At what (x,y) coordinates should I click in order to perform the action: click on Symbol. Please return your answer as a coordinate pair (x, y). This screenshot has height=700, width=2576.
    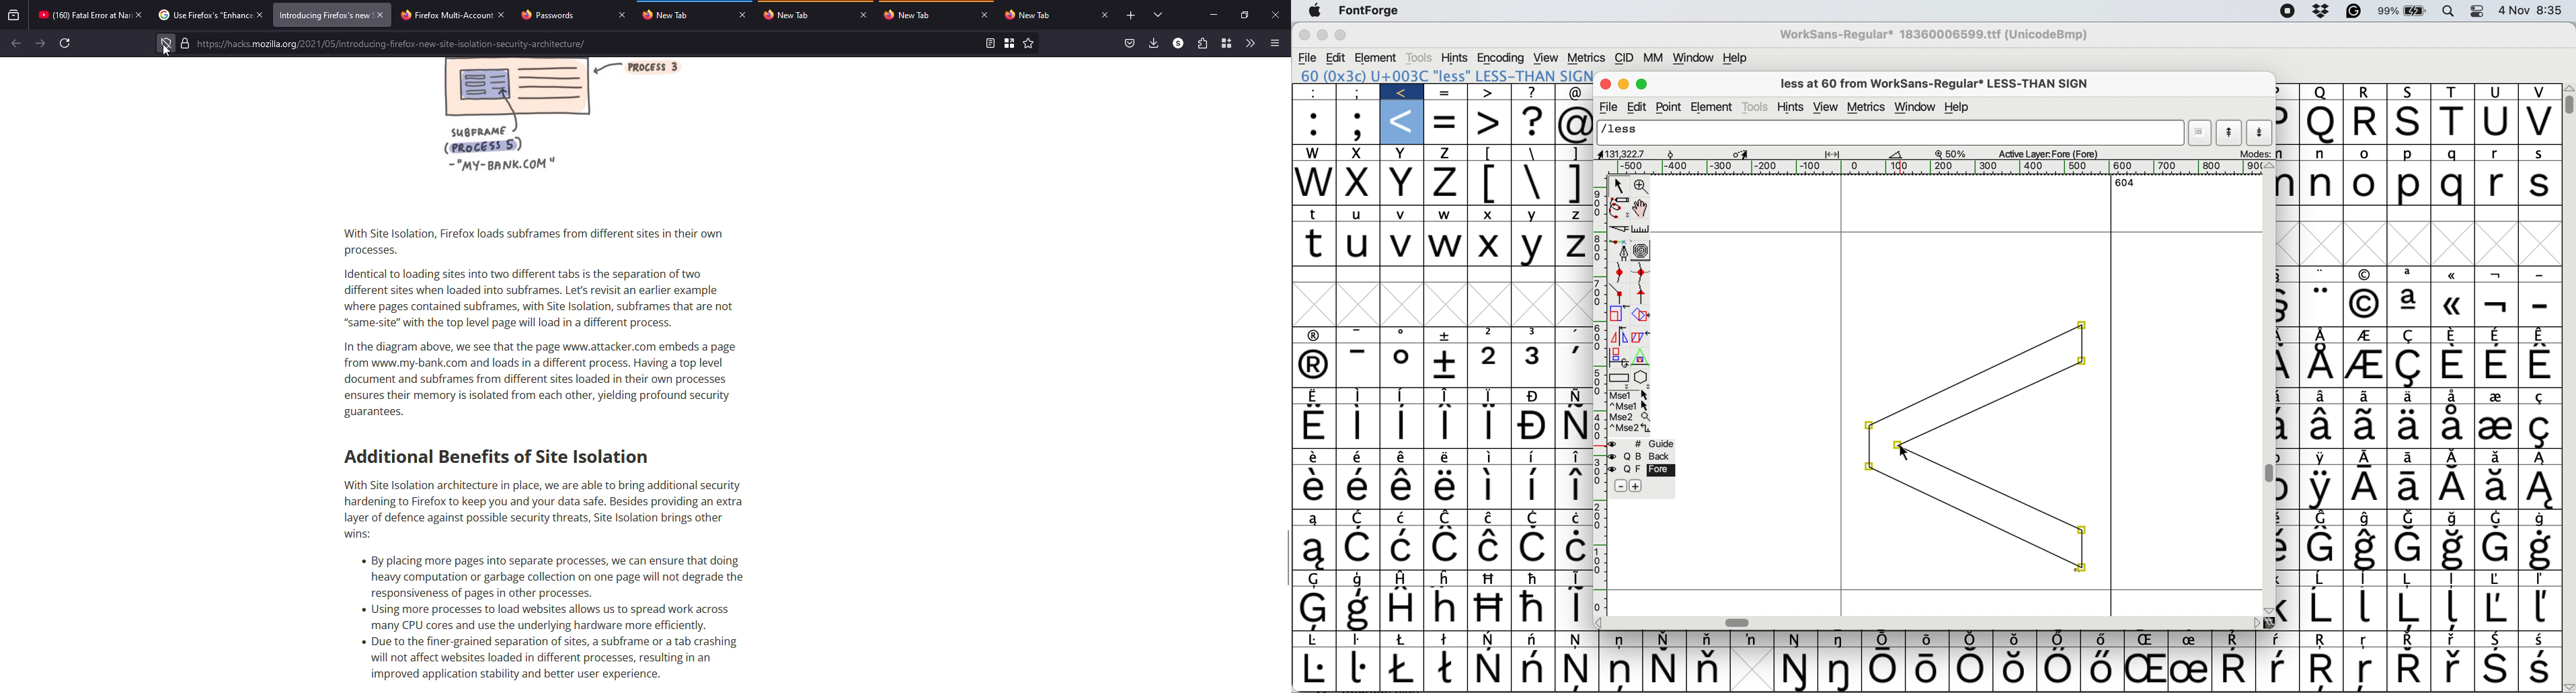
    Looking at the image, I should click on (1447, 457).